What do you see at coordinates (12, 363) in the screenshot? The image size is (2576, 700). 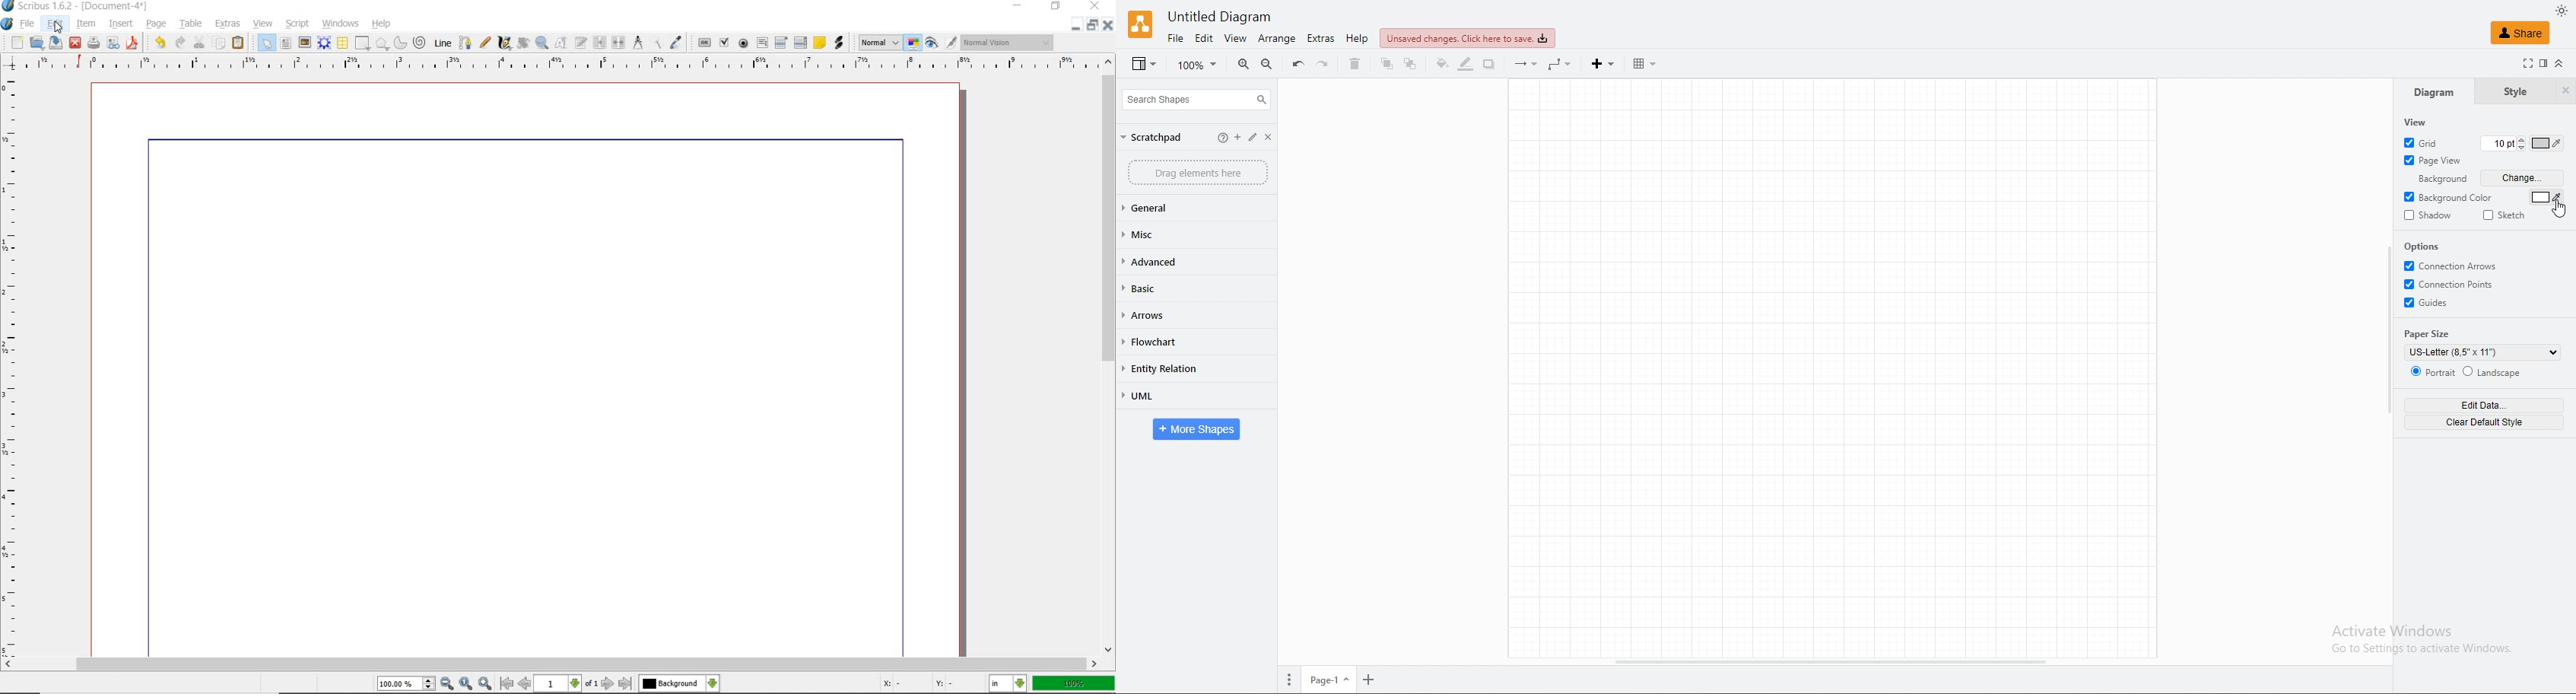 I see `ruler` at bounding box center [12, 363].